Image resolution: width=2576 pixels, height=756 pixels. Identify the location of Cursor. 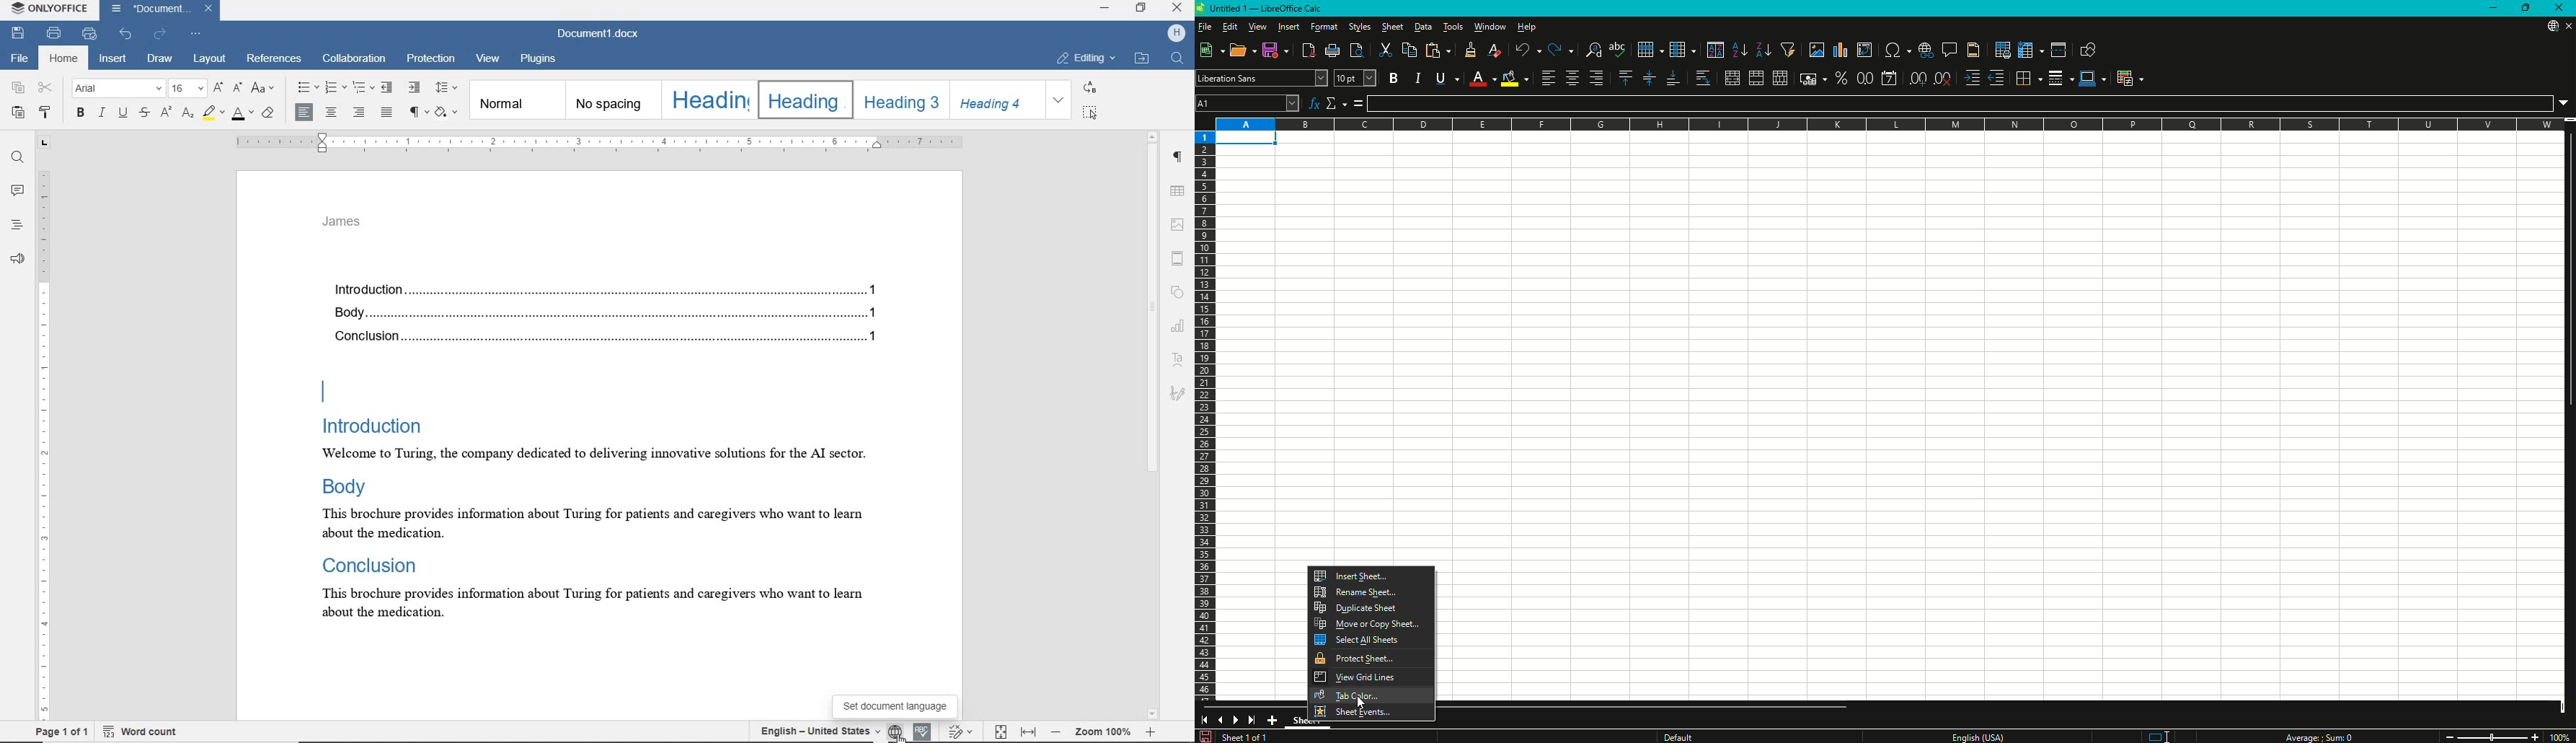
(1361, 702).